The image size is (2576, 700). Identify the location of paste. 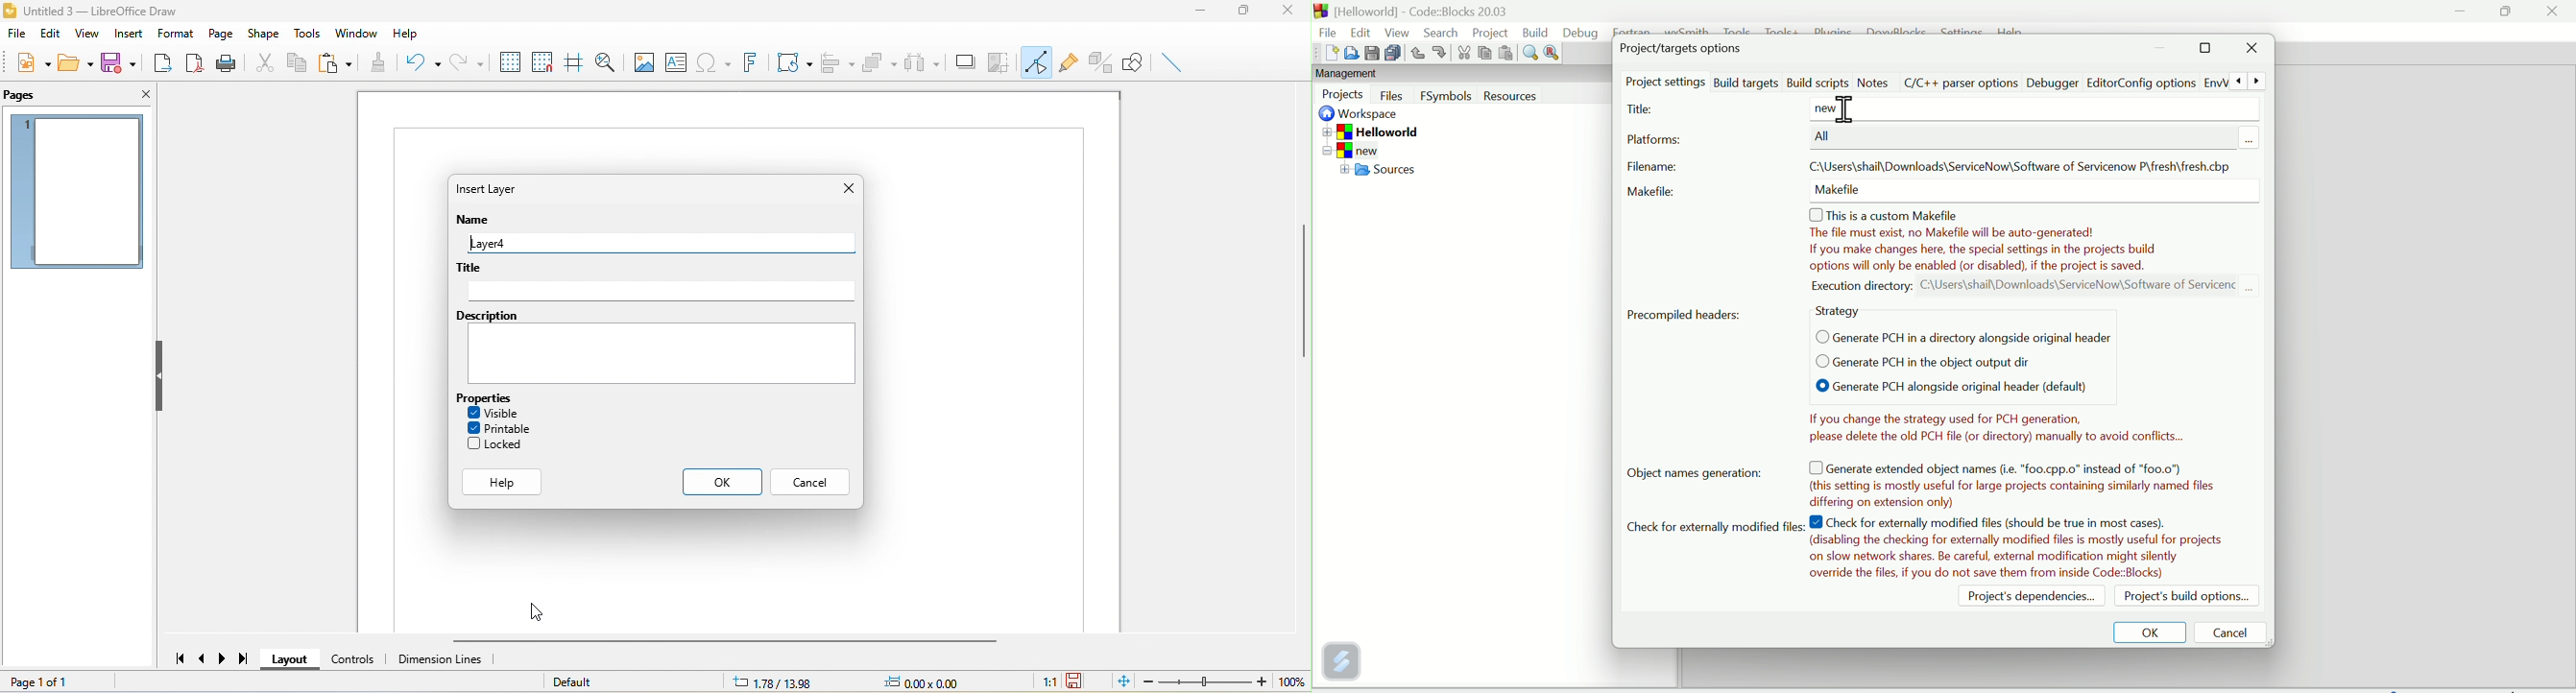
(334, 64).